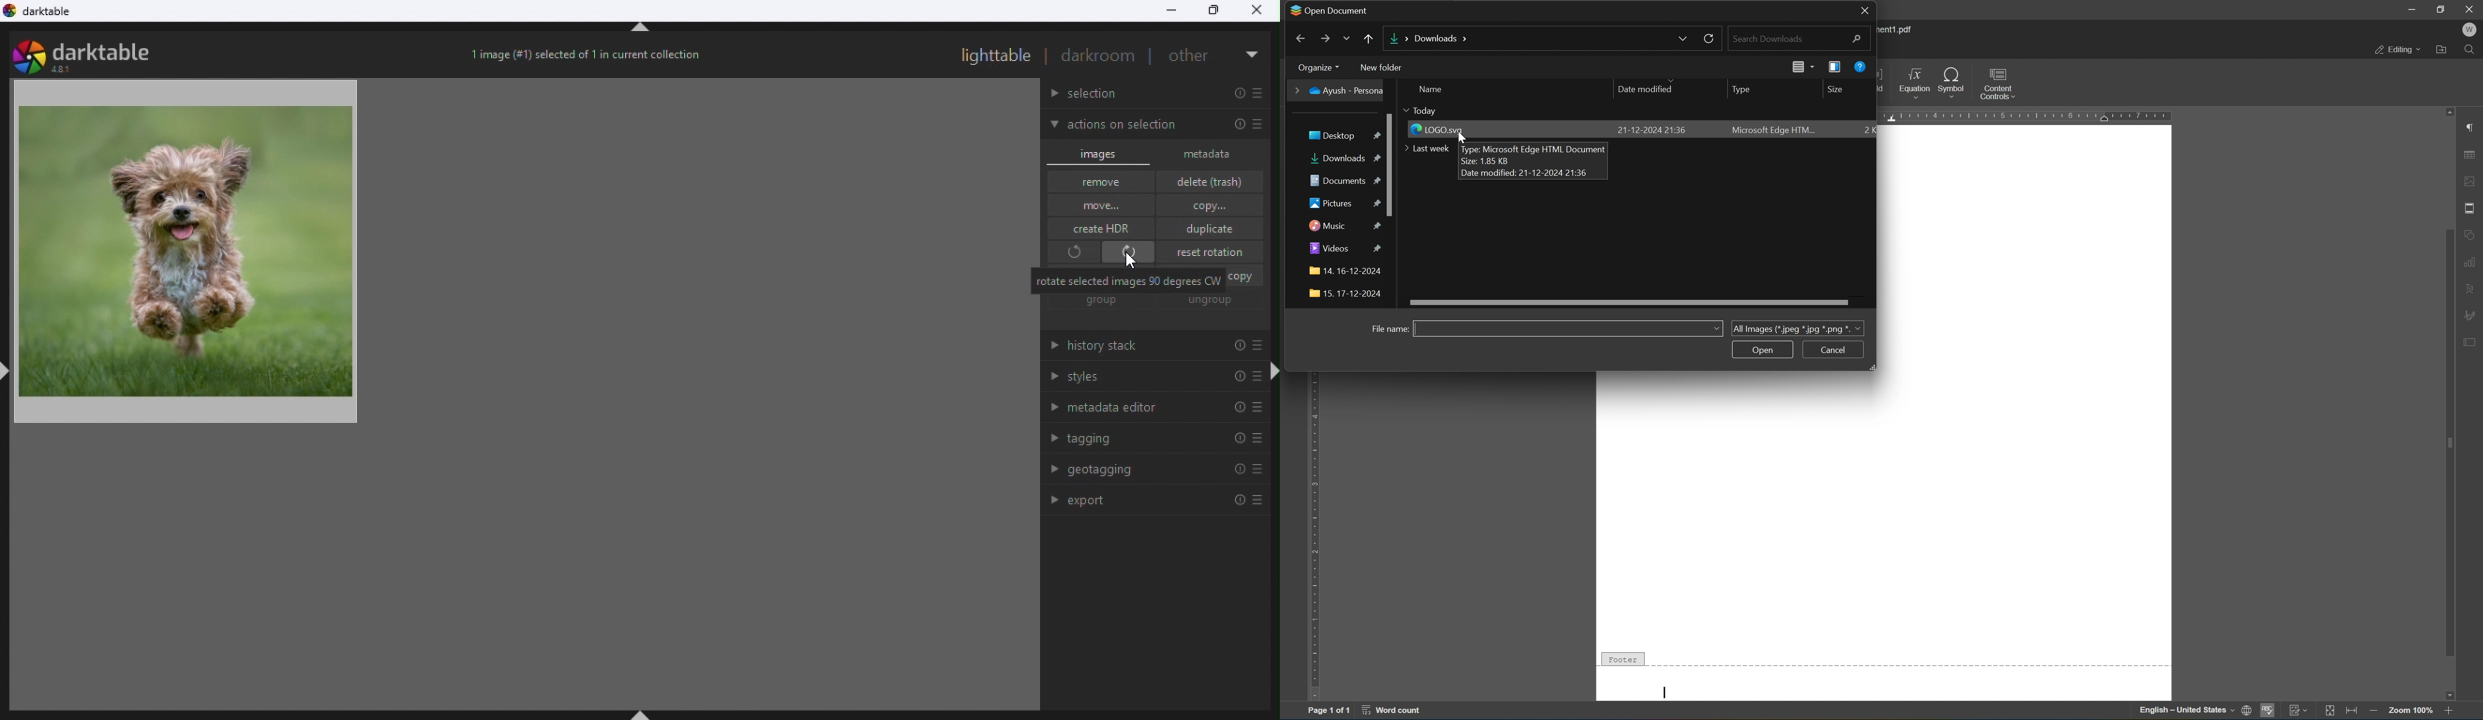 This screenshot has width=2492, height=728. I want to click on Tagging, so click(1153, 439).